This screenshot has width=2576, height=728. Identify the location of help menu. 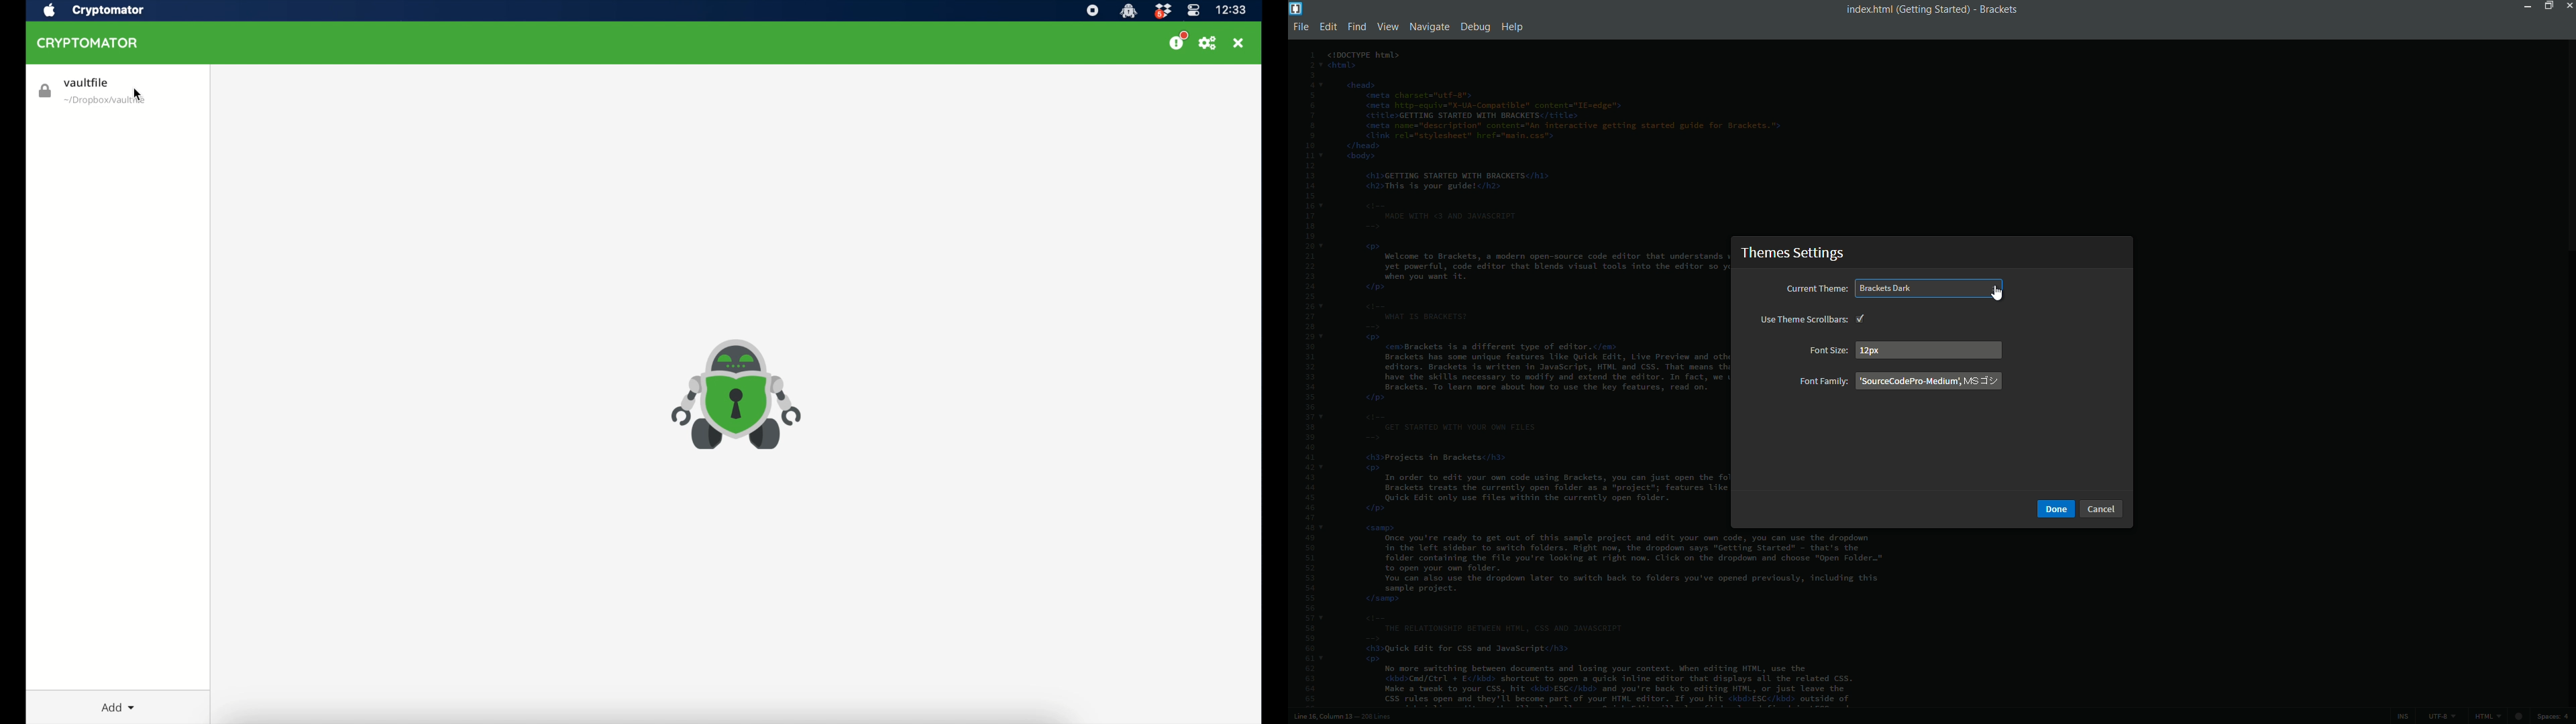
(1513, 28).